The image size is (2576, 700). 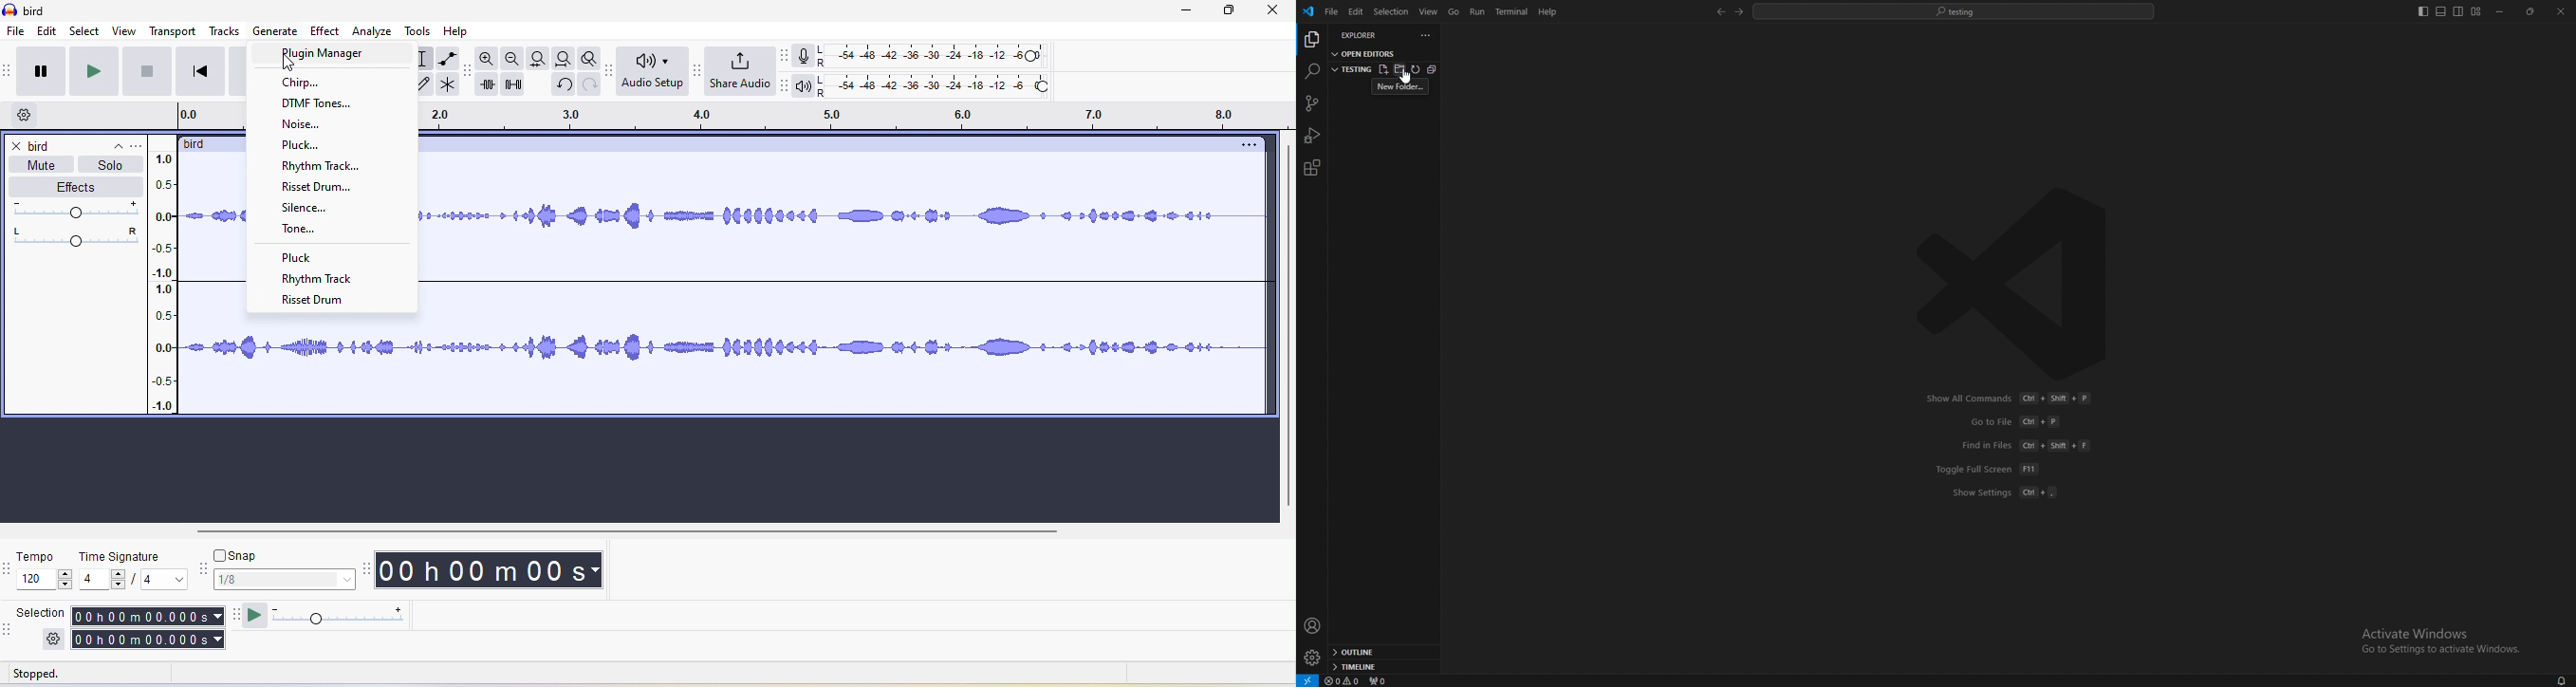 I want to click on 1/8, so click(x=285, y=579).